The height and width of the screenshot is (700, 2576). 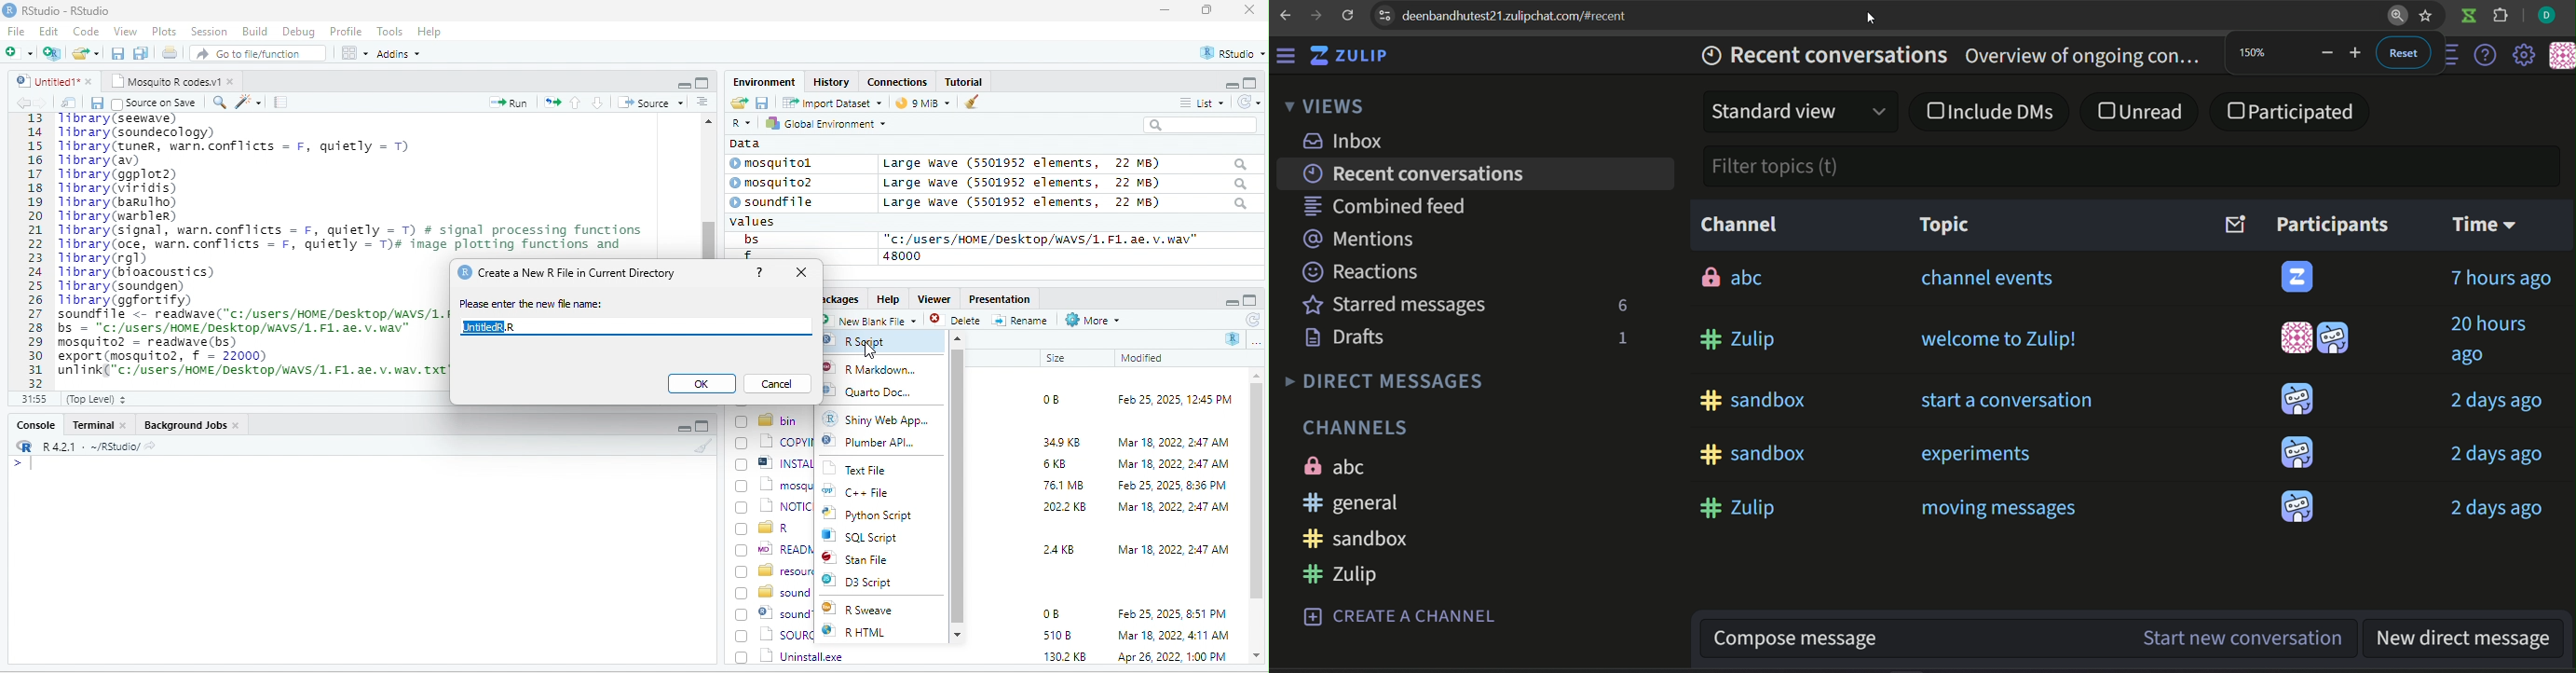 I want to click on Code, so click(x=87, y=31).